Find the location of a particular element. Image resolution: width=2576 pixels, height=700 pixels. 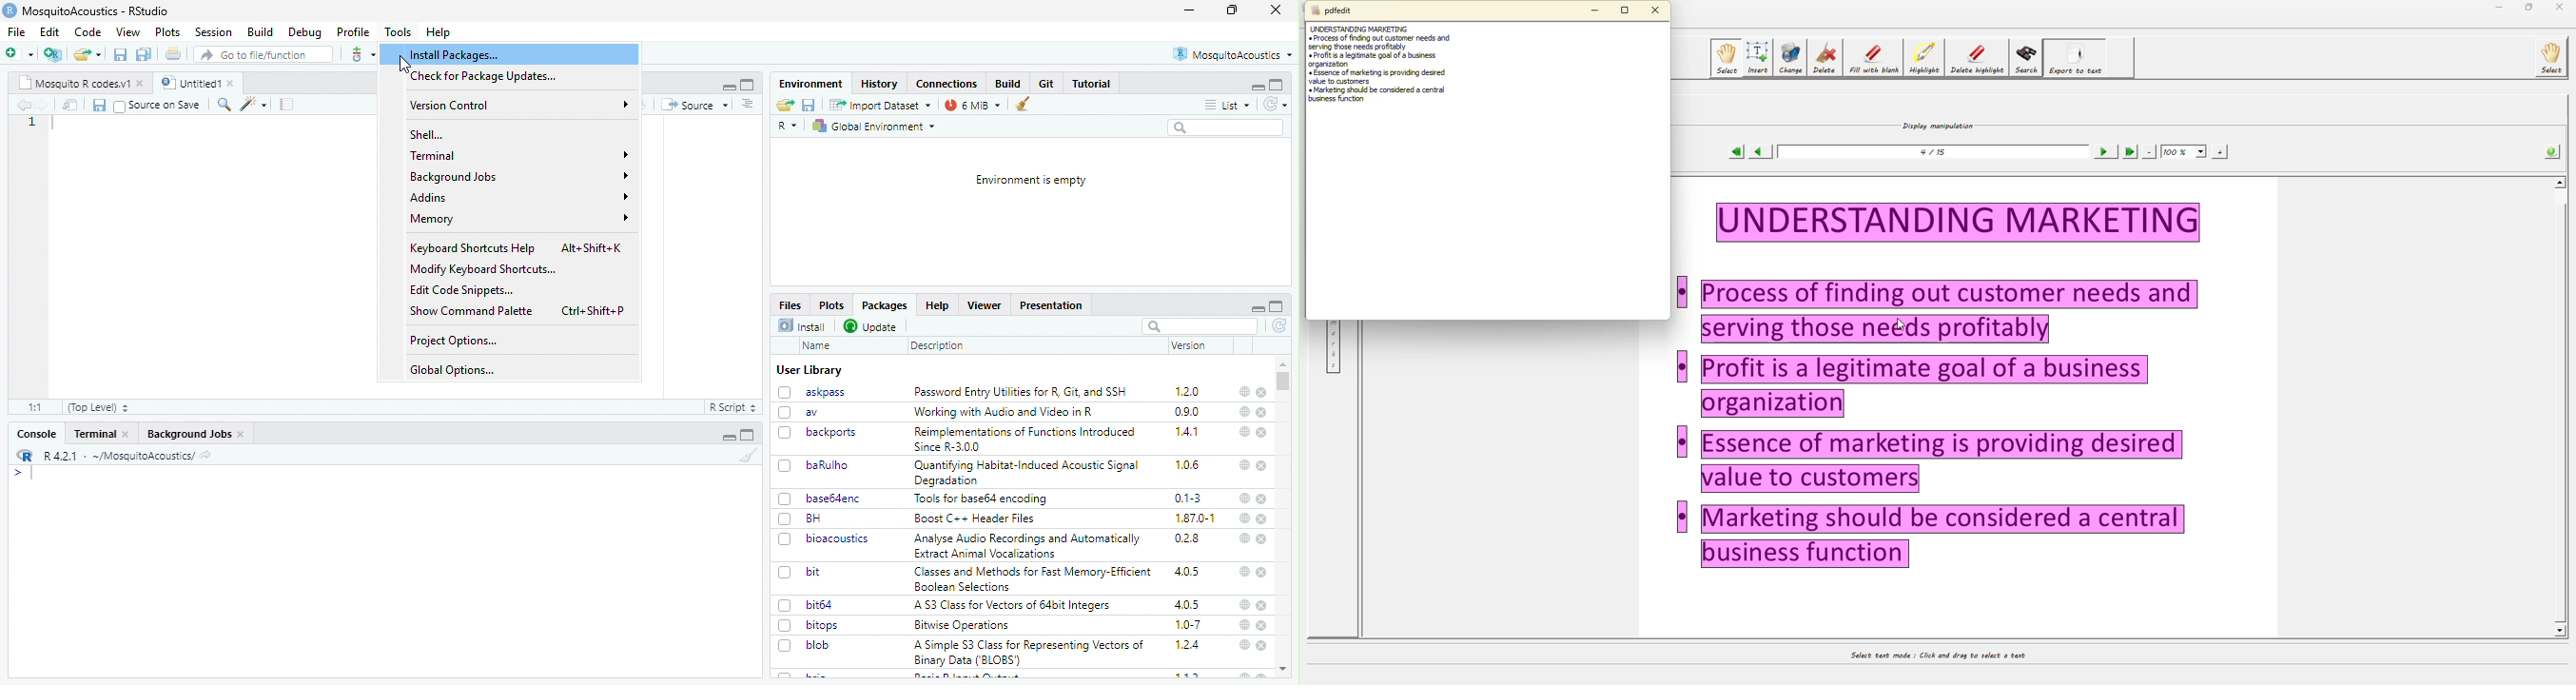

6 MiB is located at coordinates (973, 106).